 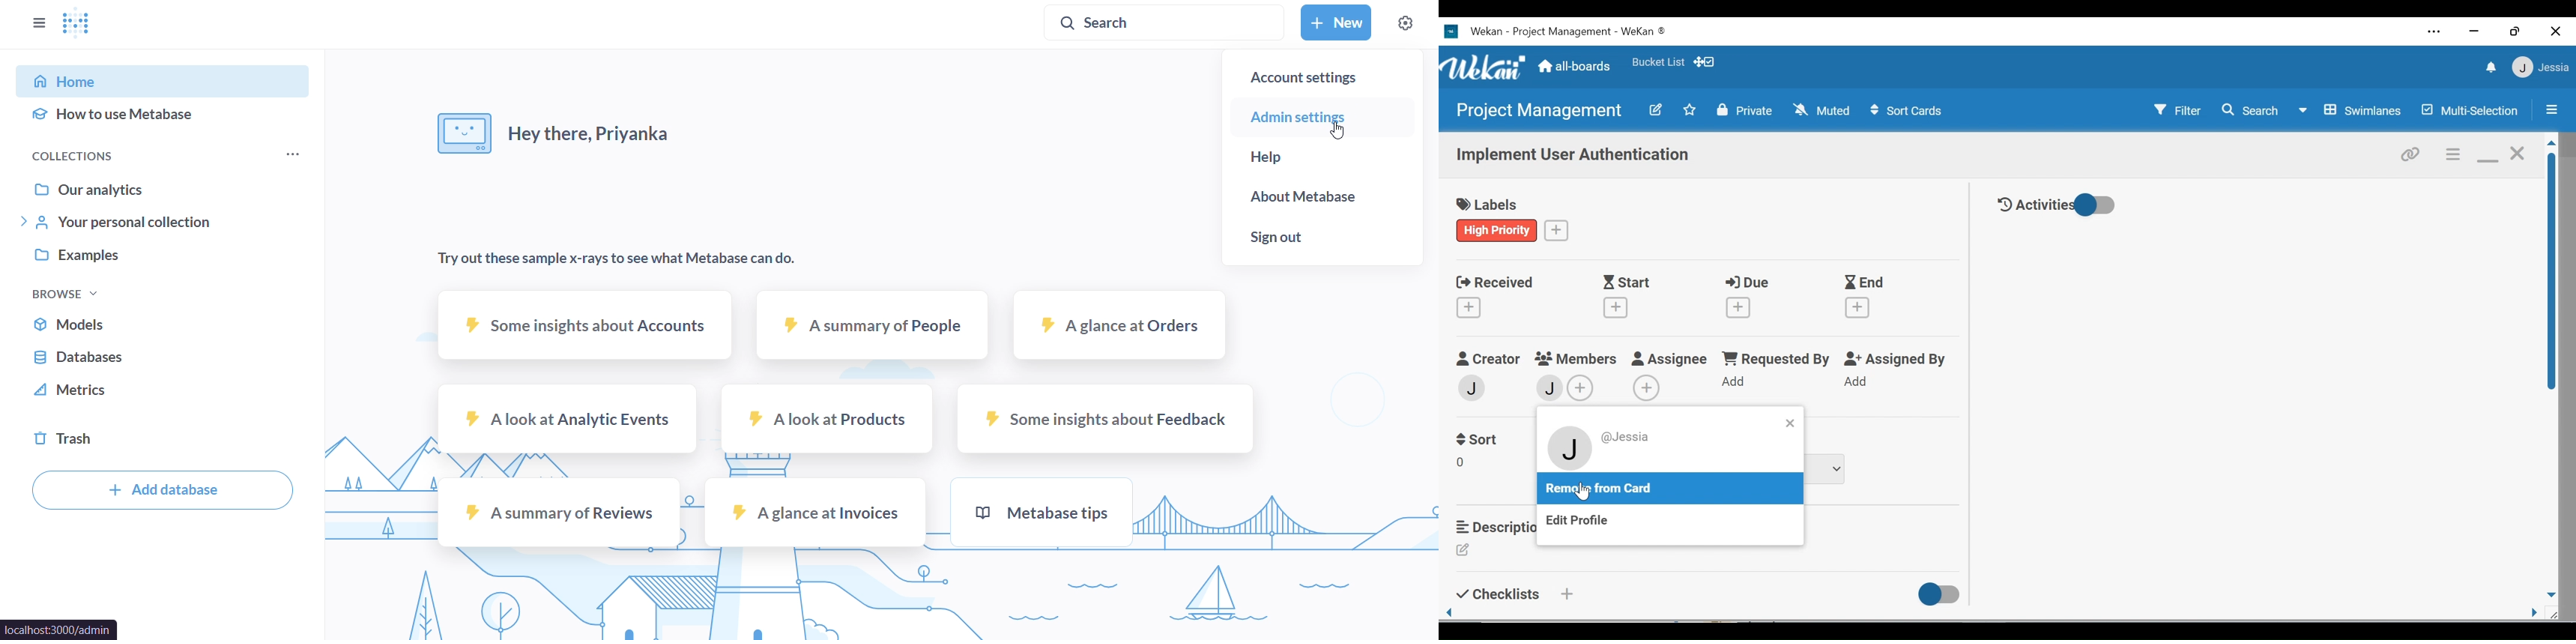 What do you see at coordinates (1940, 595) in the screenshot?
I see `toggle` at bounding box center [1940, 595].